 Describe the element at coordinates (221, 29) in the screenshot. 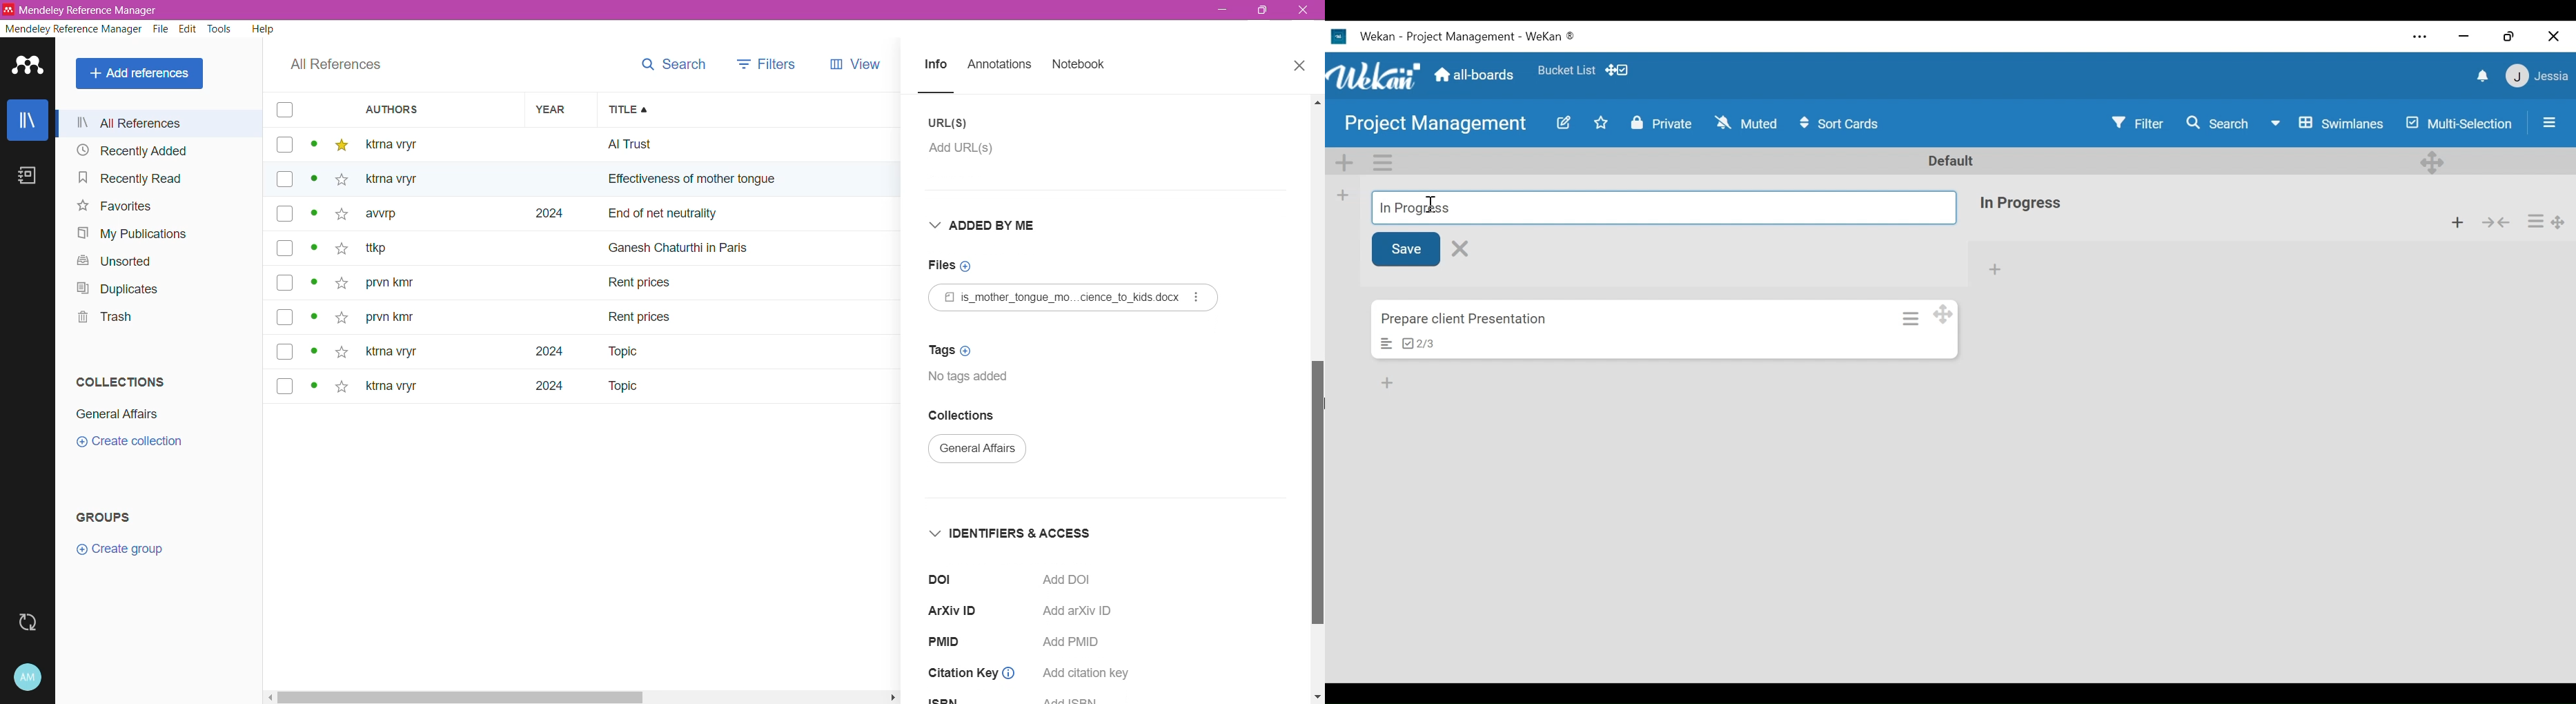

I see `Tools` at that location.